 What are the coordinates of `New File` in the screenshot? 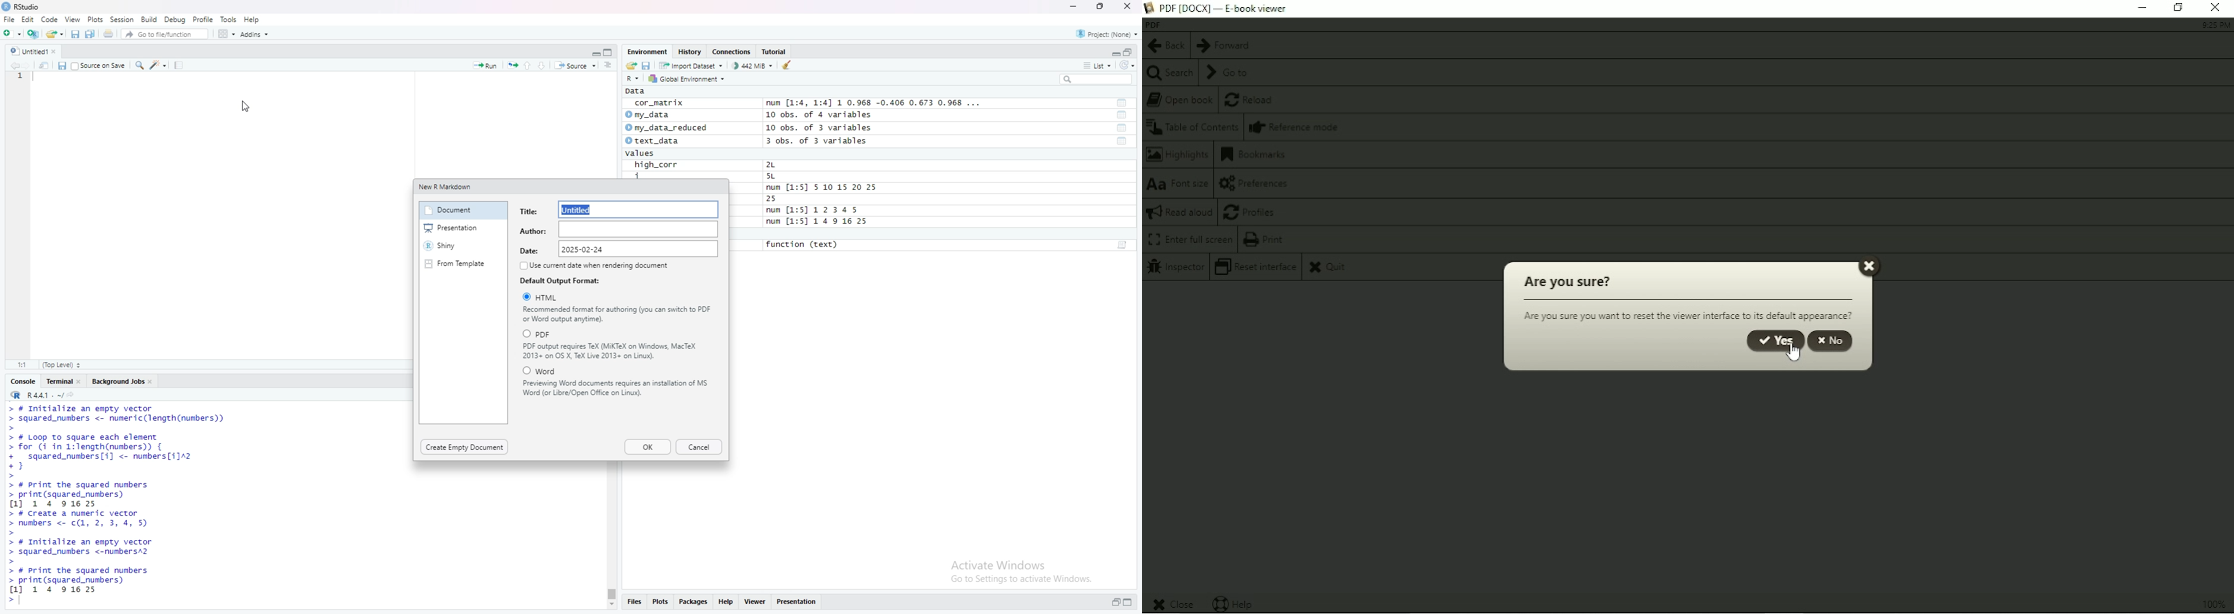 It's located at (11, 34).